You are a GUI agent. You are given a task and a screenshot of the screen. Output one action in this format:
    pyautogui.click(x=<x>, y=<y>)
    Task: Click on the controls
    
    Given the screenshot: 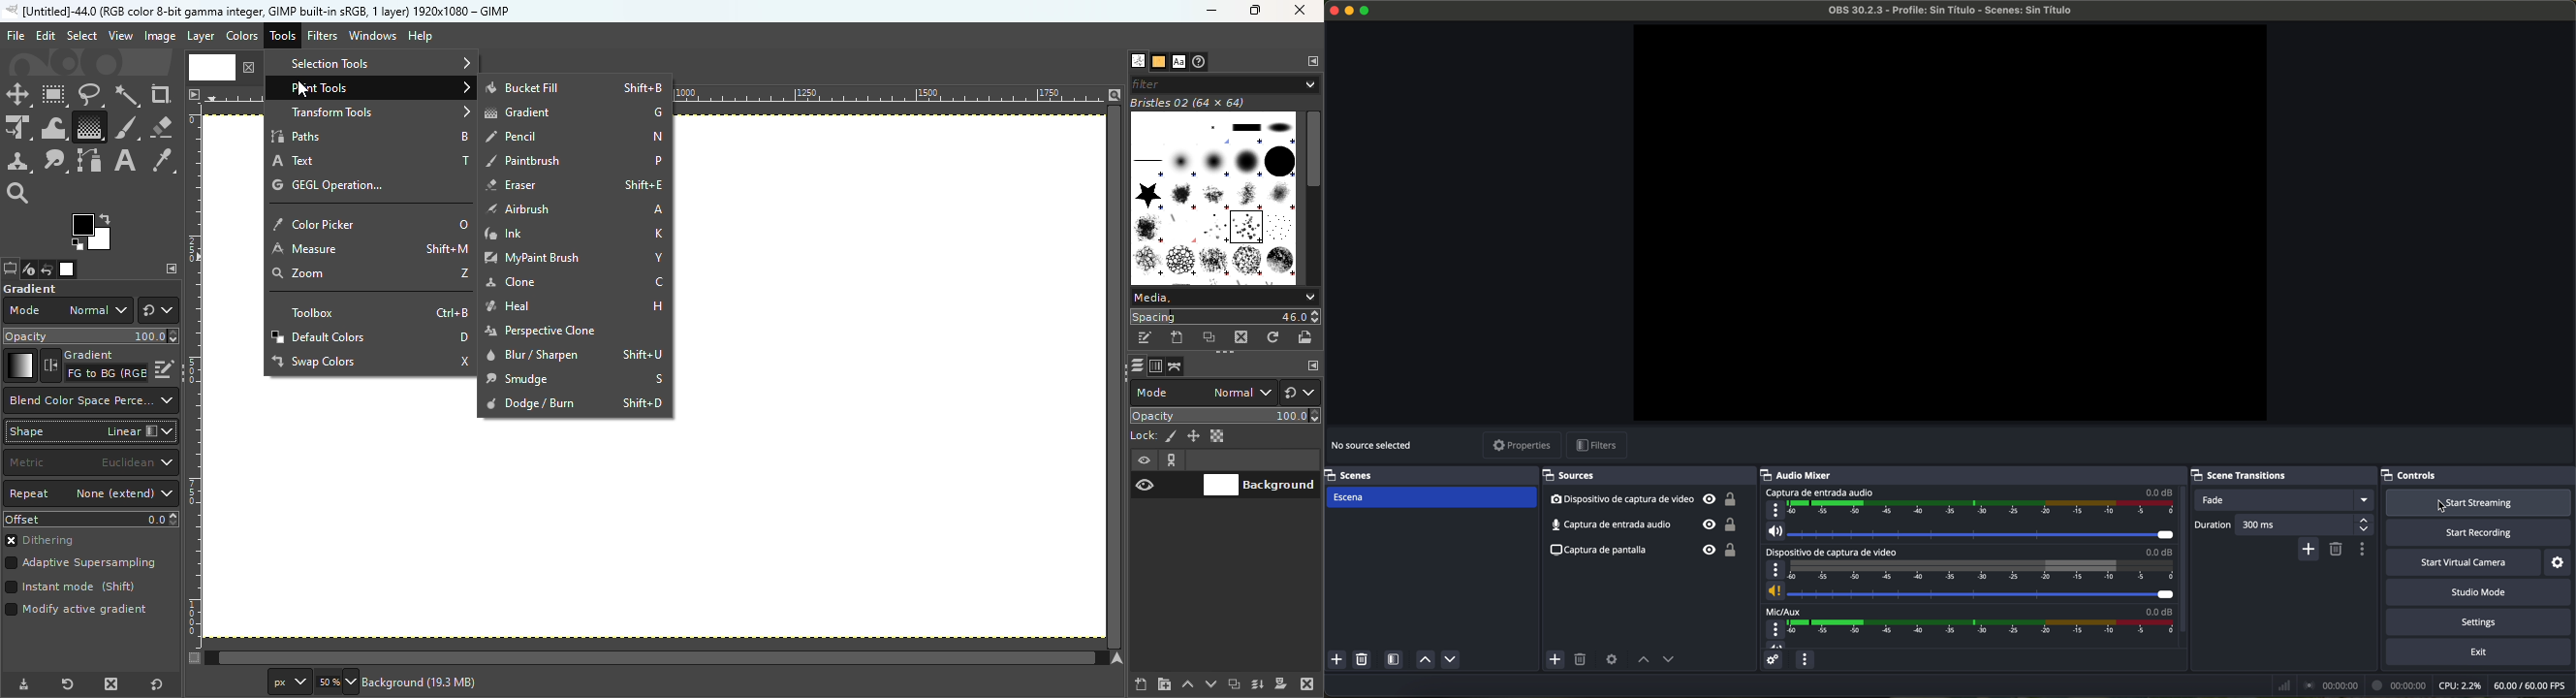 What is the action you would take?
    pyautogui.click(x=2478, y=476)
    